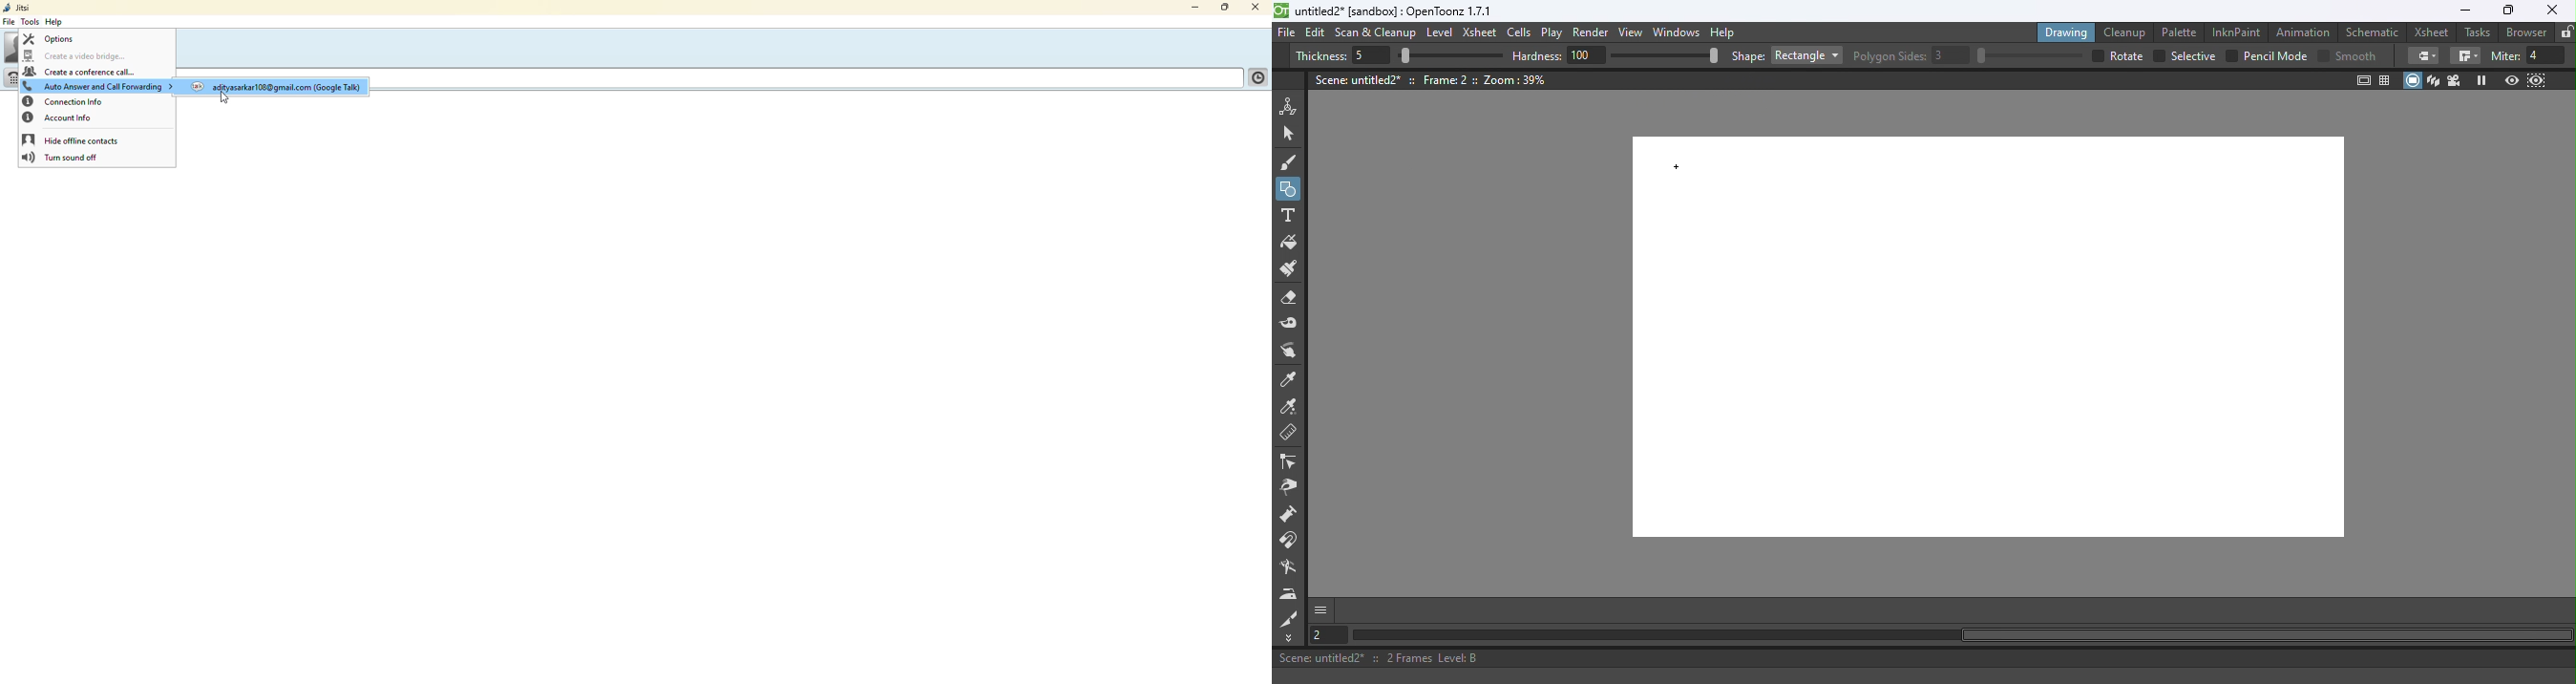 The image size is (2576, 700). What do you see at coordinates (1290, 189) in the screenshot?
I see `Geometric tool` at bounding box center [1290, 189].